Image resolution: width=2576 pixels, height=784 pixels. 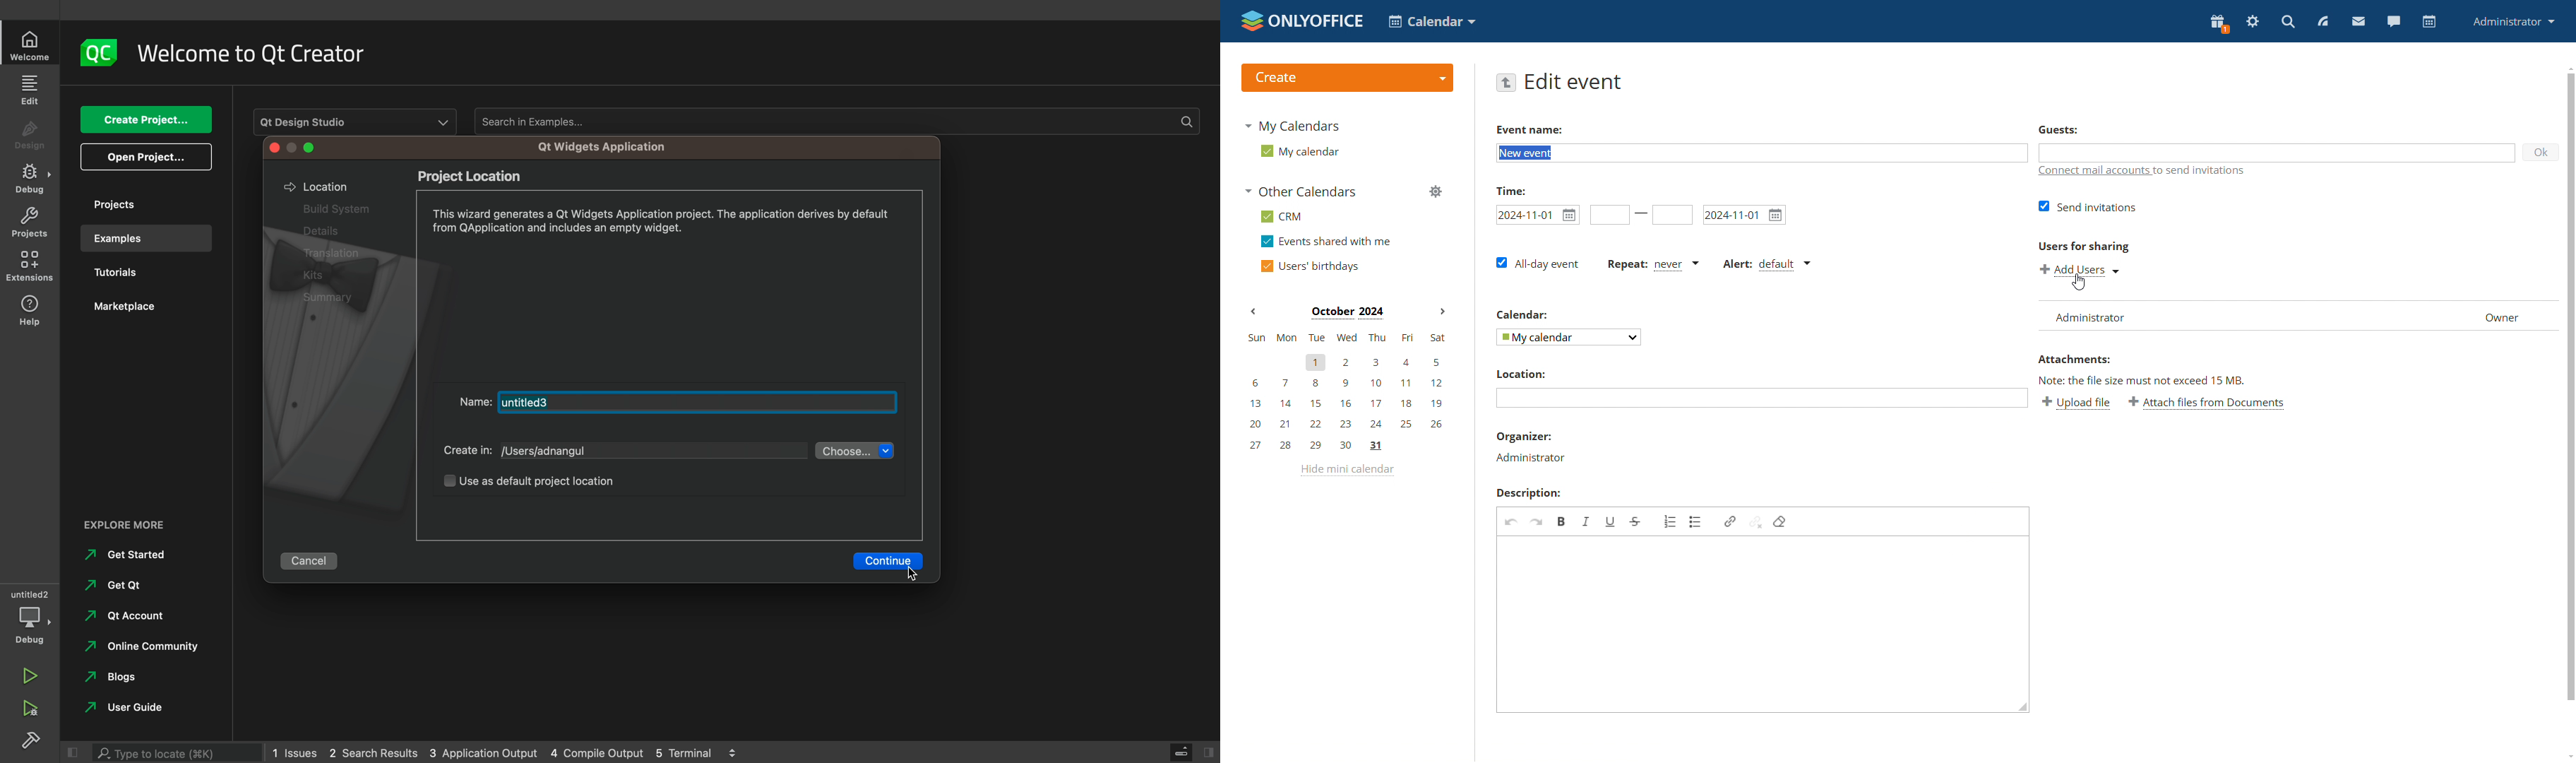 I want to click on examples, so click(x=142, y=238).